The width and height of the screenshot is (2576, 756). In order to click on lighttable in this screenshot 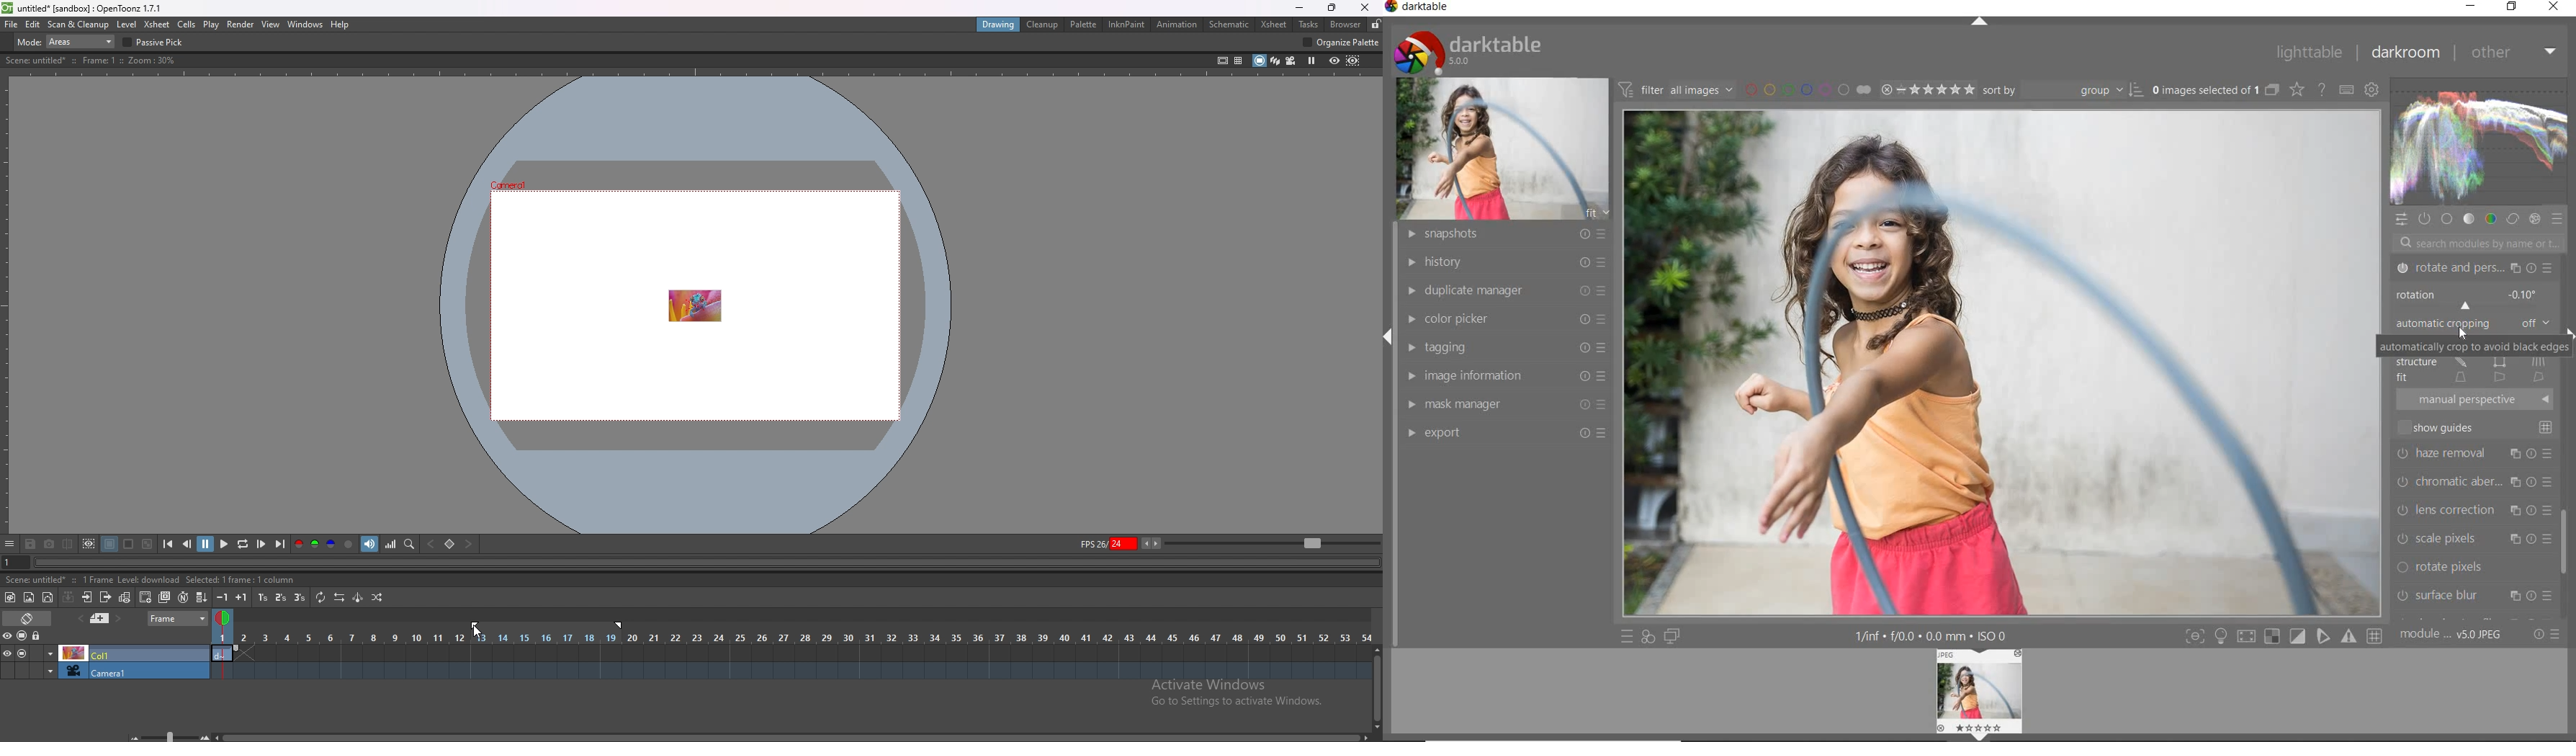, I will do `click(2309, 53)`.